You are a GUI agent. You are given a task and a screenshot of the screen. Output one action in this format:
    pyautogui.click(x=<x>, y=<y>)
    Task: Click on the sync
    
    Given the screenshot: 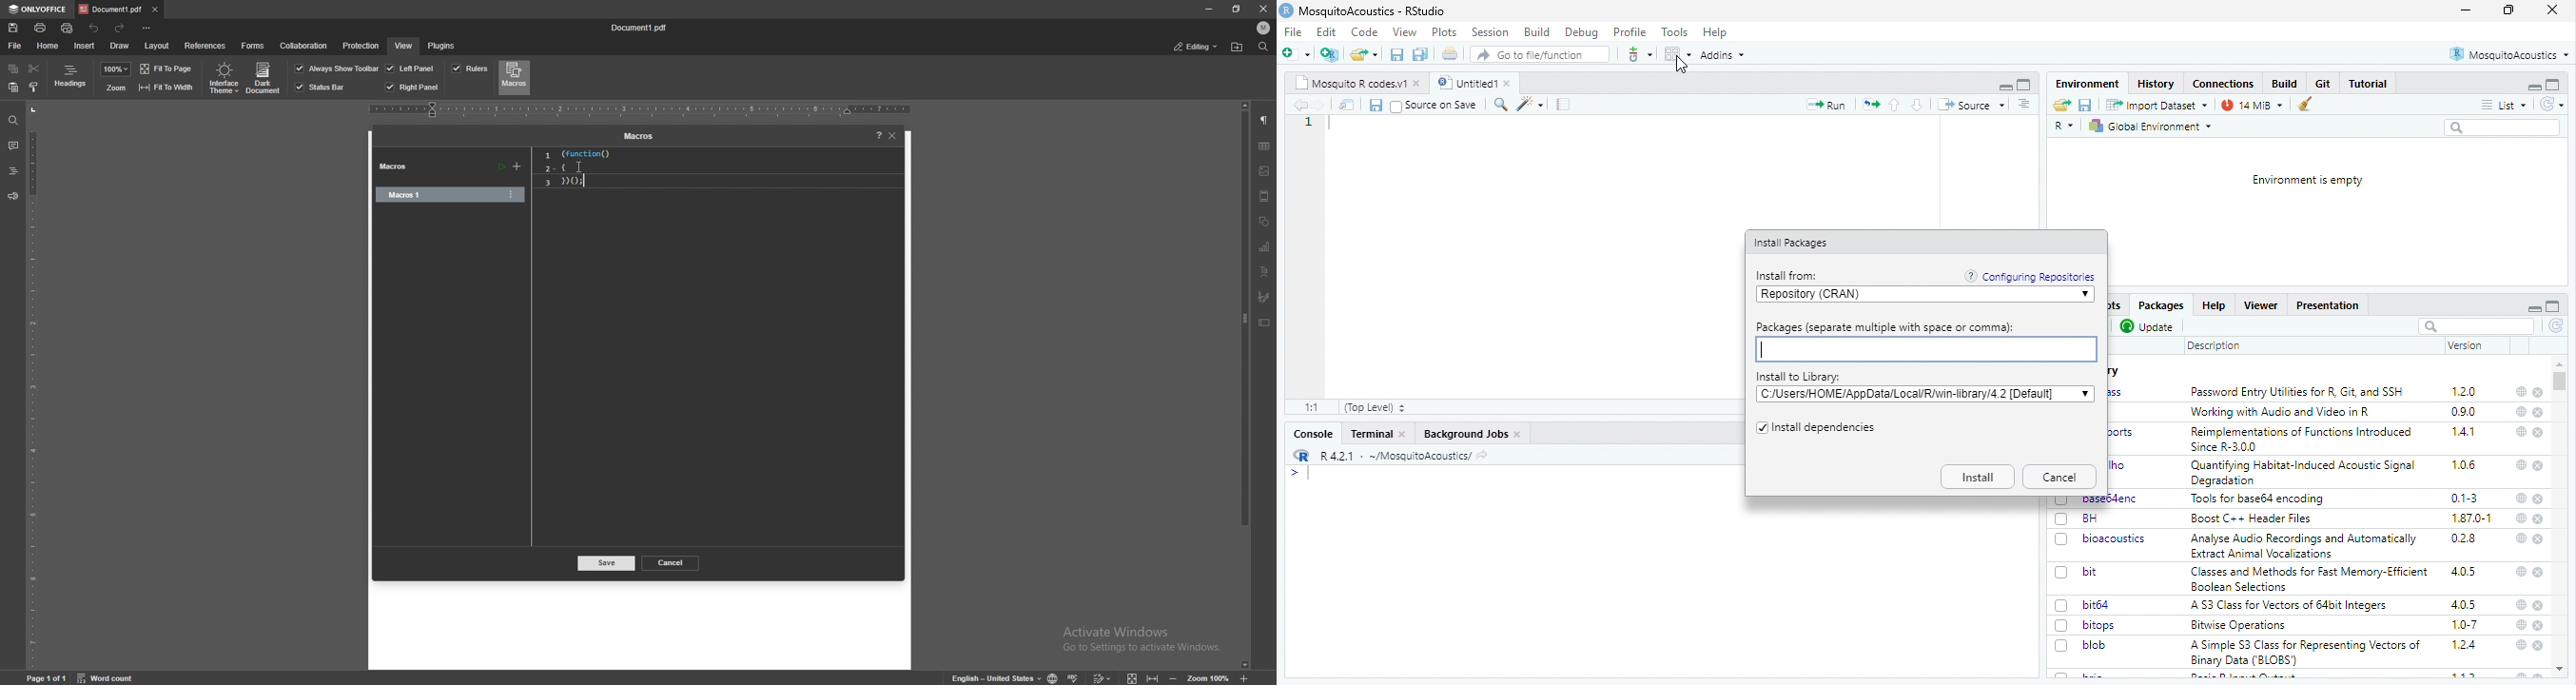 What is the action you would take?
    pyautogui.click(x=2551, y=105)
    